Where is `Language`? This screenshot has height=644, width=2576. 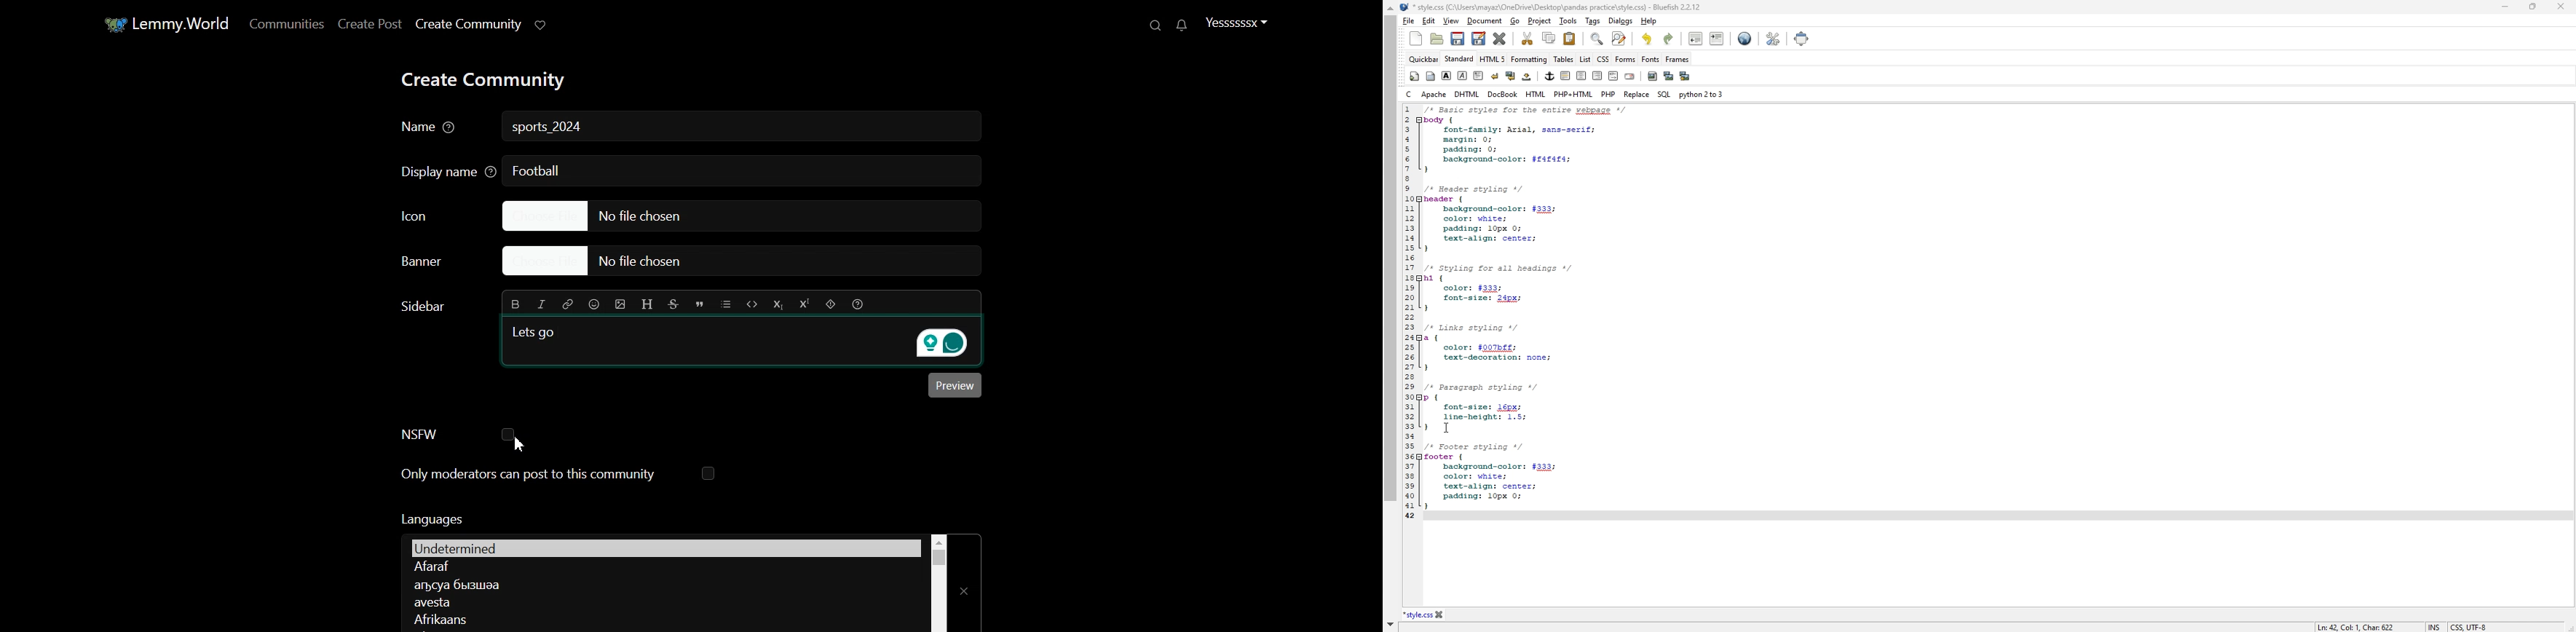 Language is located at coordinates (663, 602).